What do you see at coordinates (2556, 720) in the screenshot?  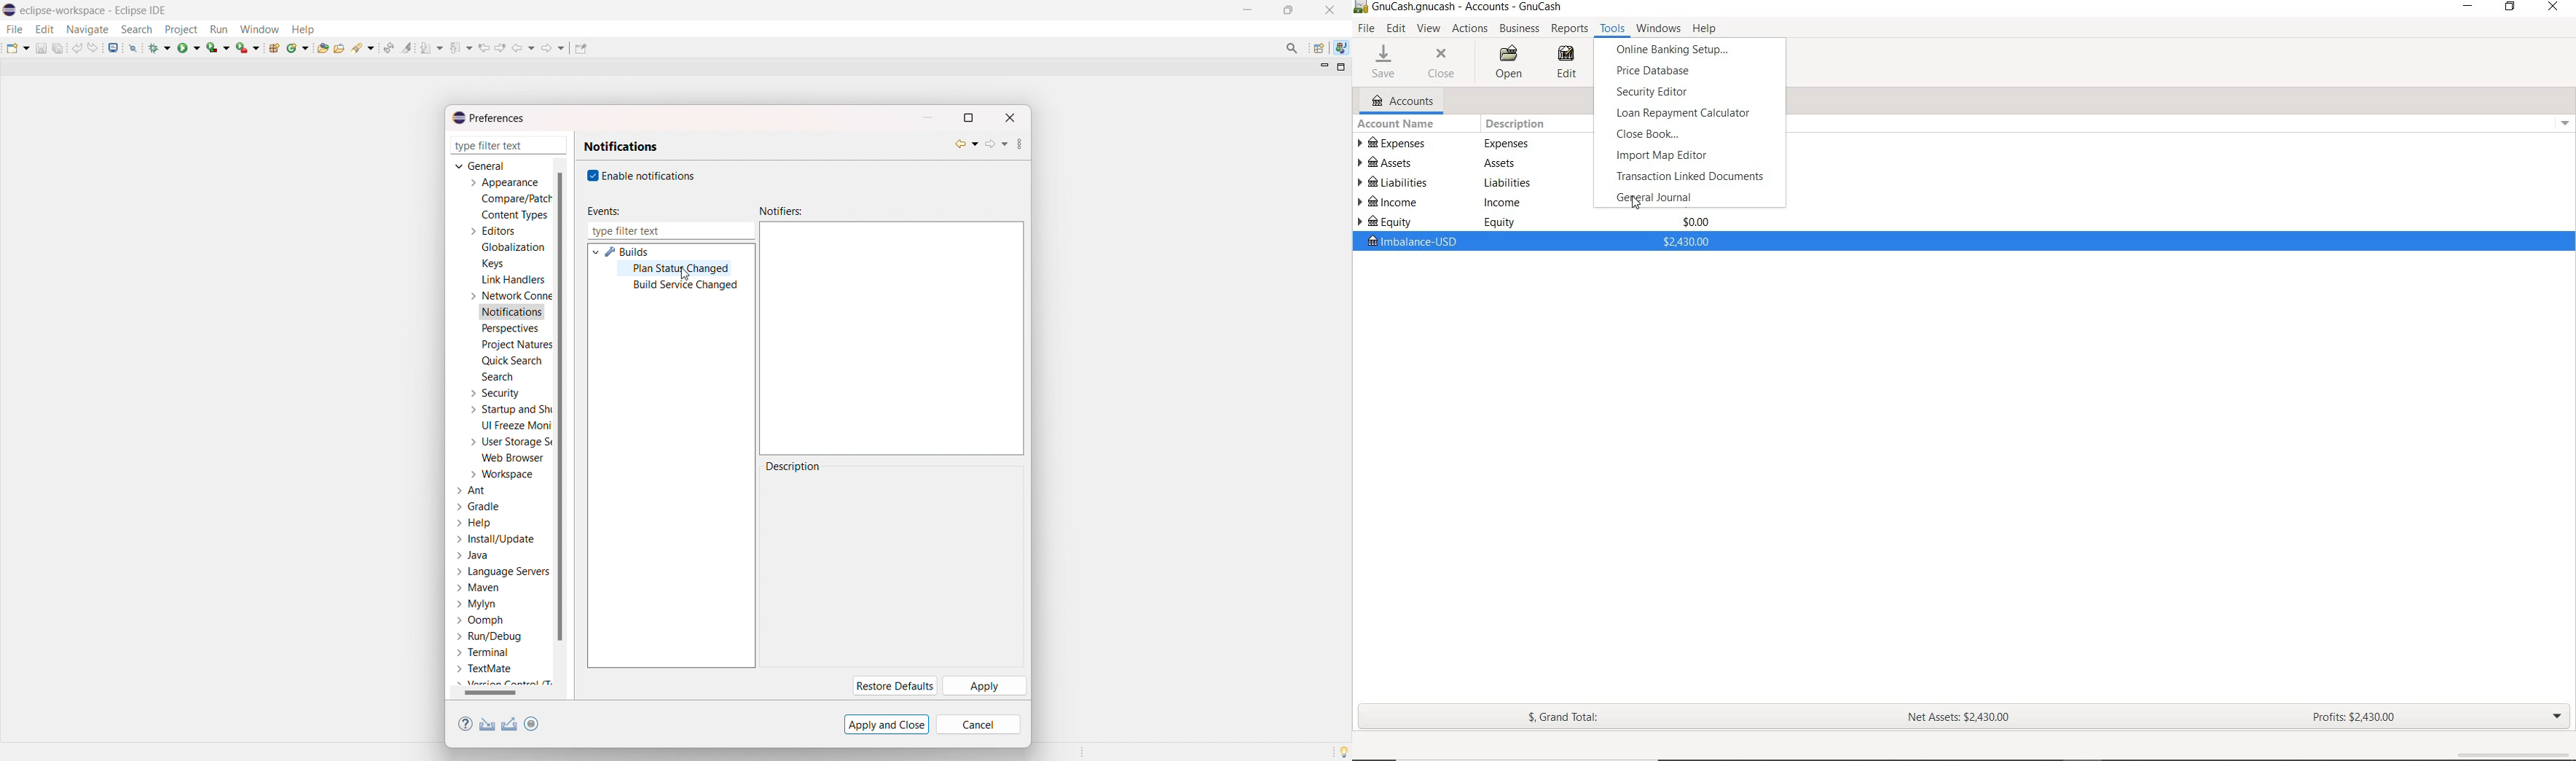 I see `EXPAND` at bounding box center [2556, 720].